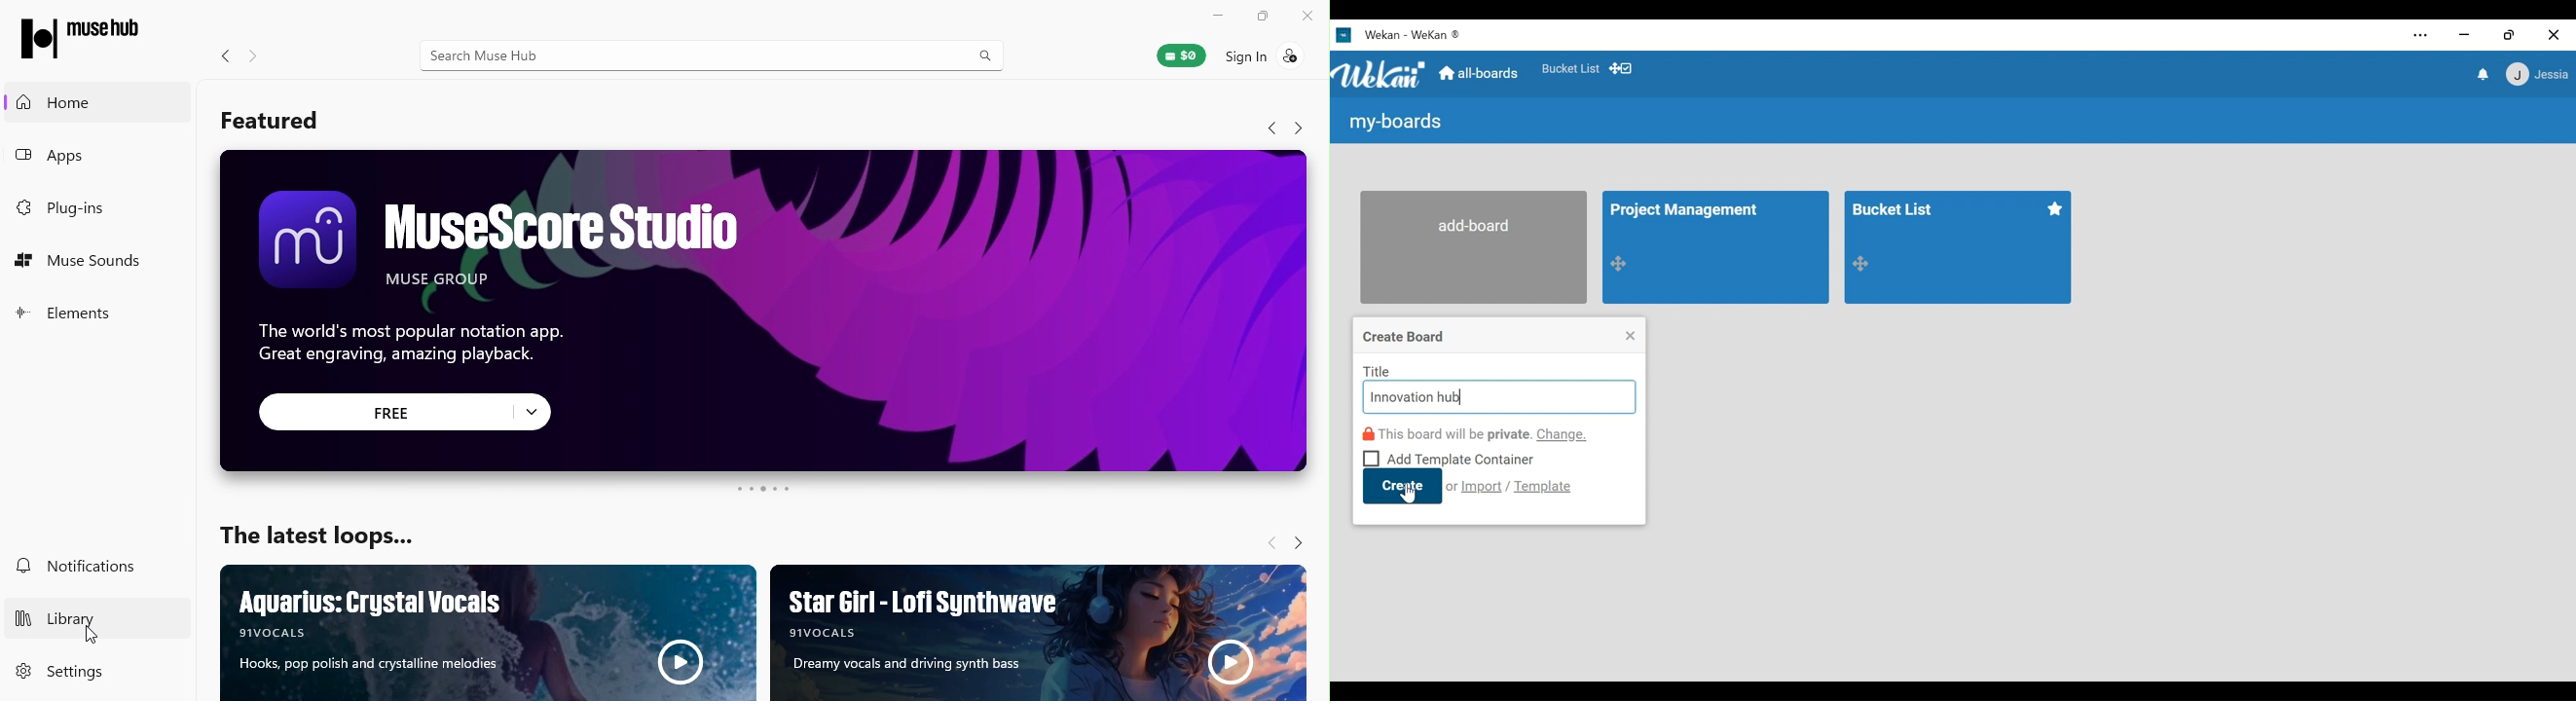 The image size is (2576, 728). What do you see at coordinates (1308, 18) in the screenshot?
I see `Close` at bounding box center [1308, 18].